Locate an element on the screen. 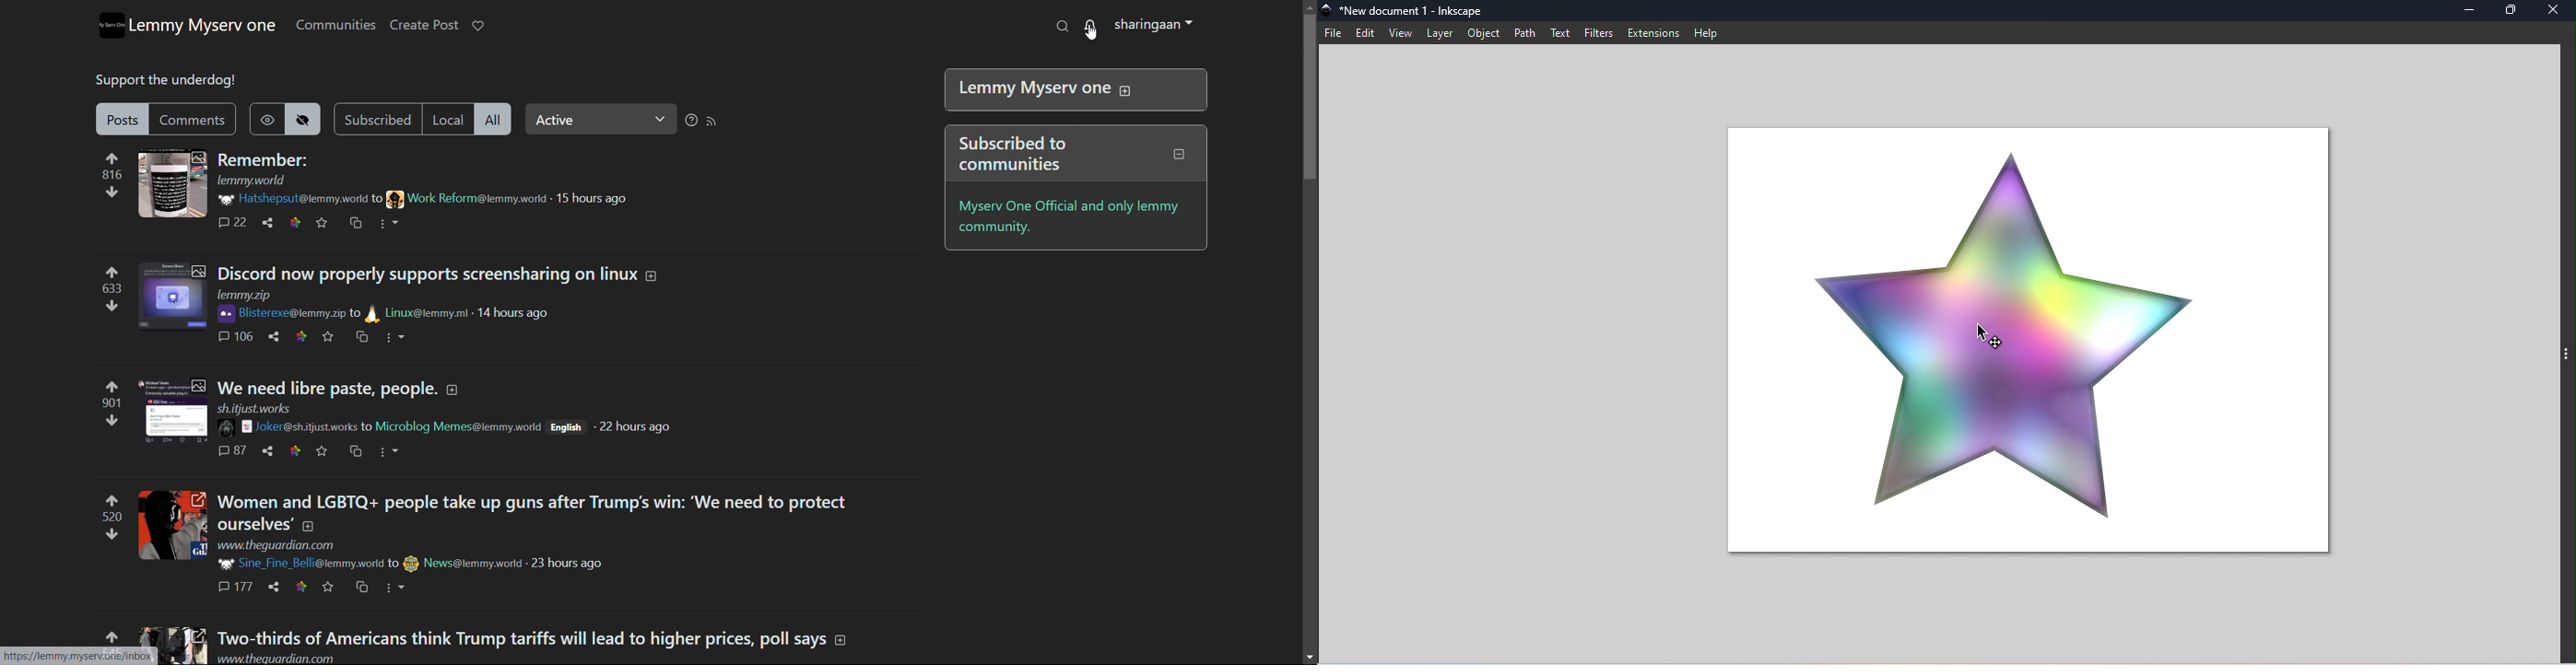 The height and width of the screenshot is (672, 2576). scrollbar is located at coordinates (1308, 95).